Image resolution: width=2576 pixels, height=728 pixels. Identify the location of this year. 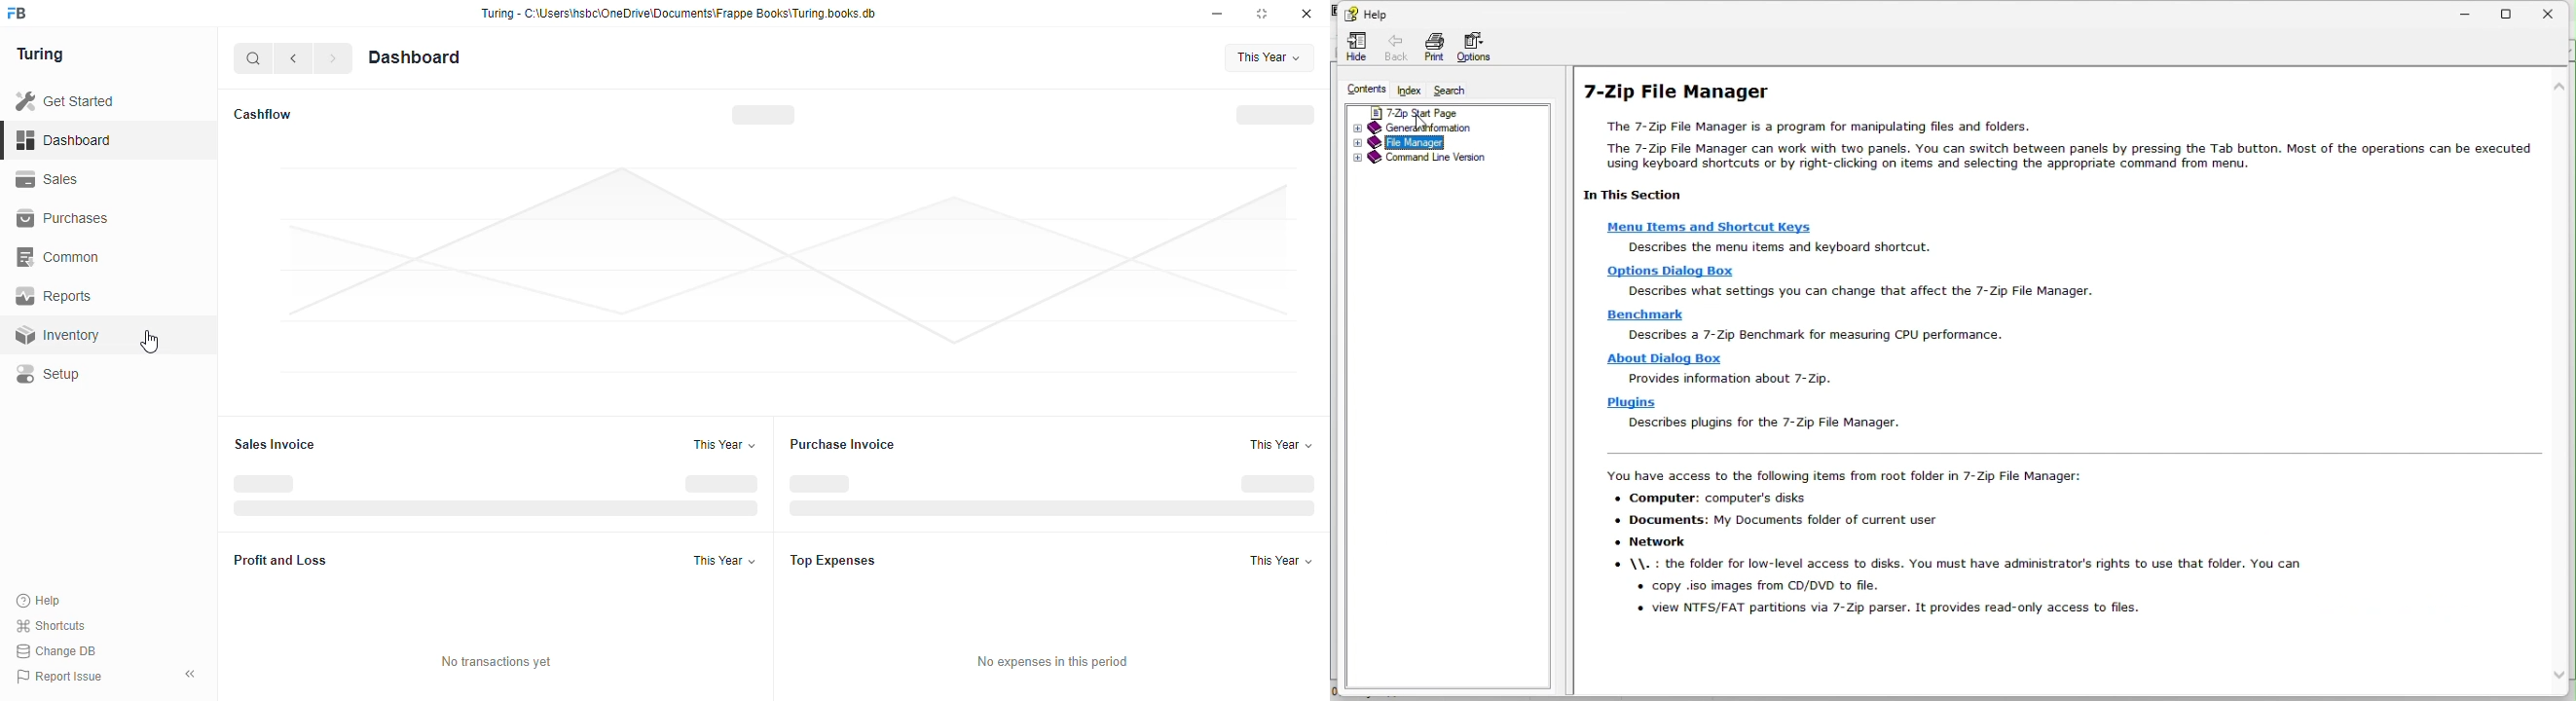
(1270, 57).